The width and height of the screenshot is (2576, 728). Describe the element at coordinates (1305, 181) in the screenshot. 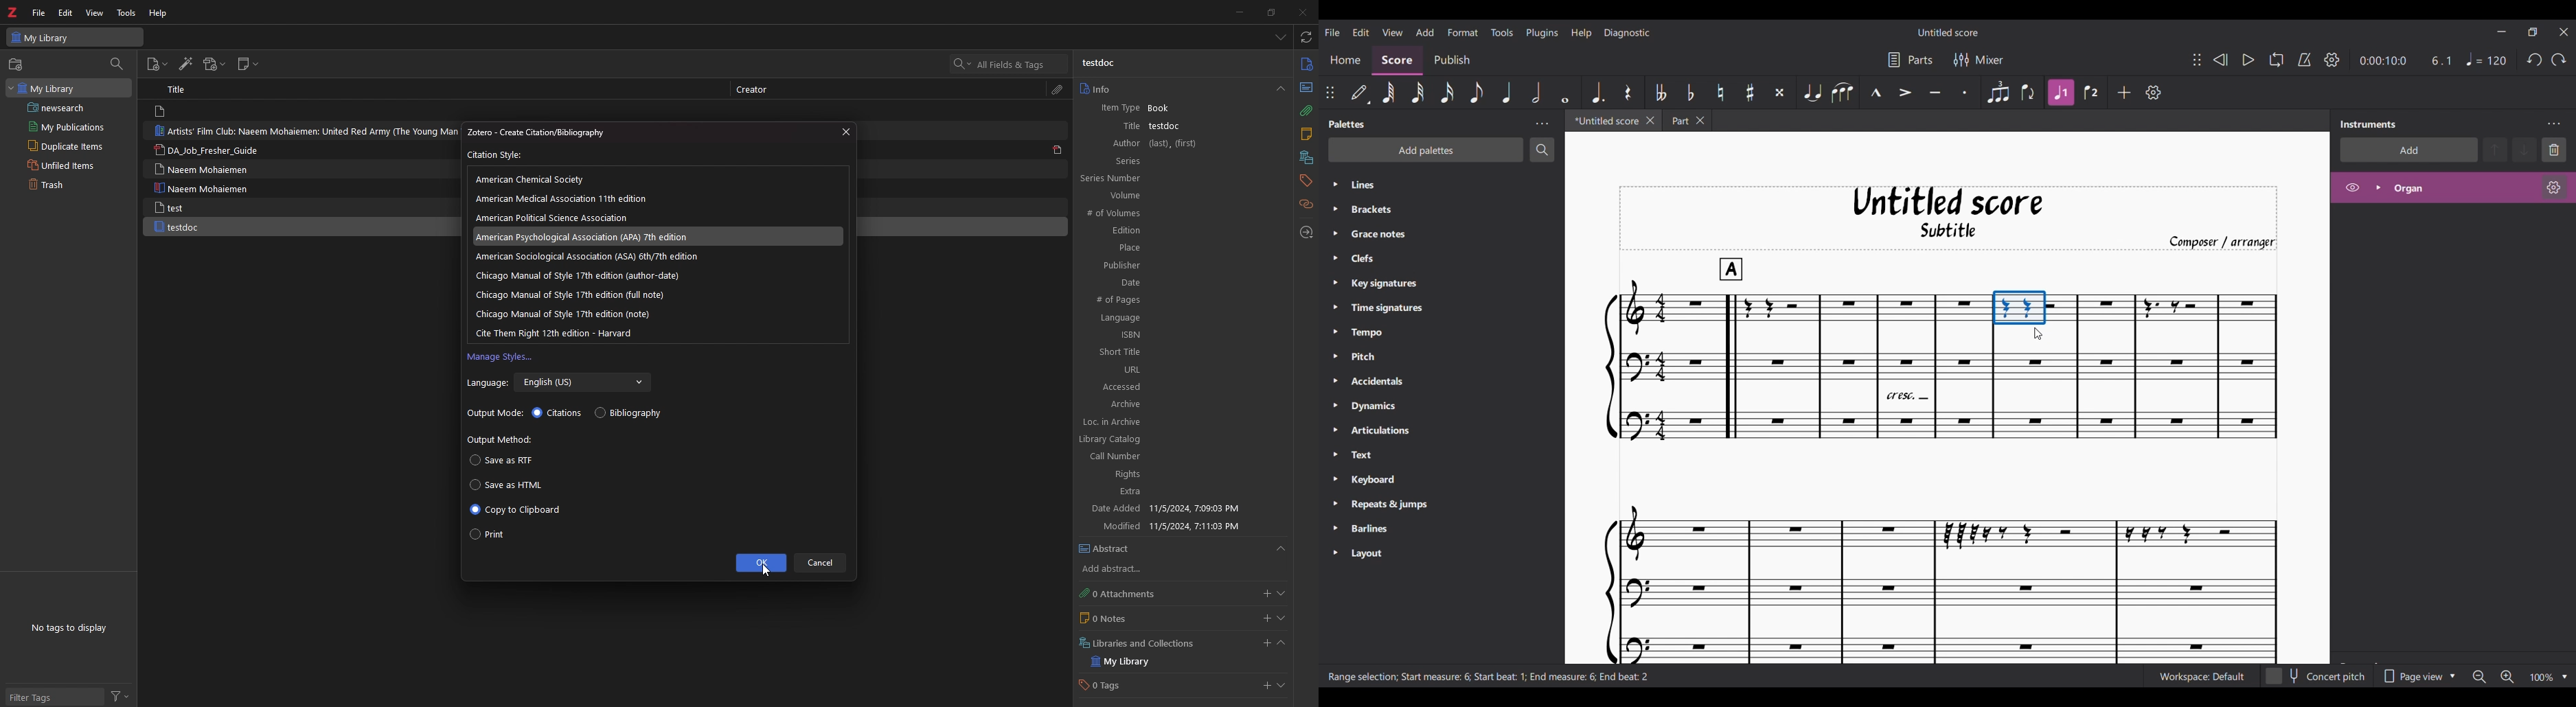

I see `tags` at that location.